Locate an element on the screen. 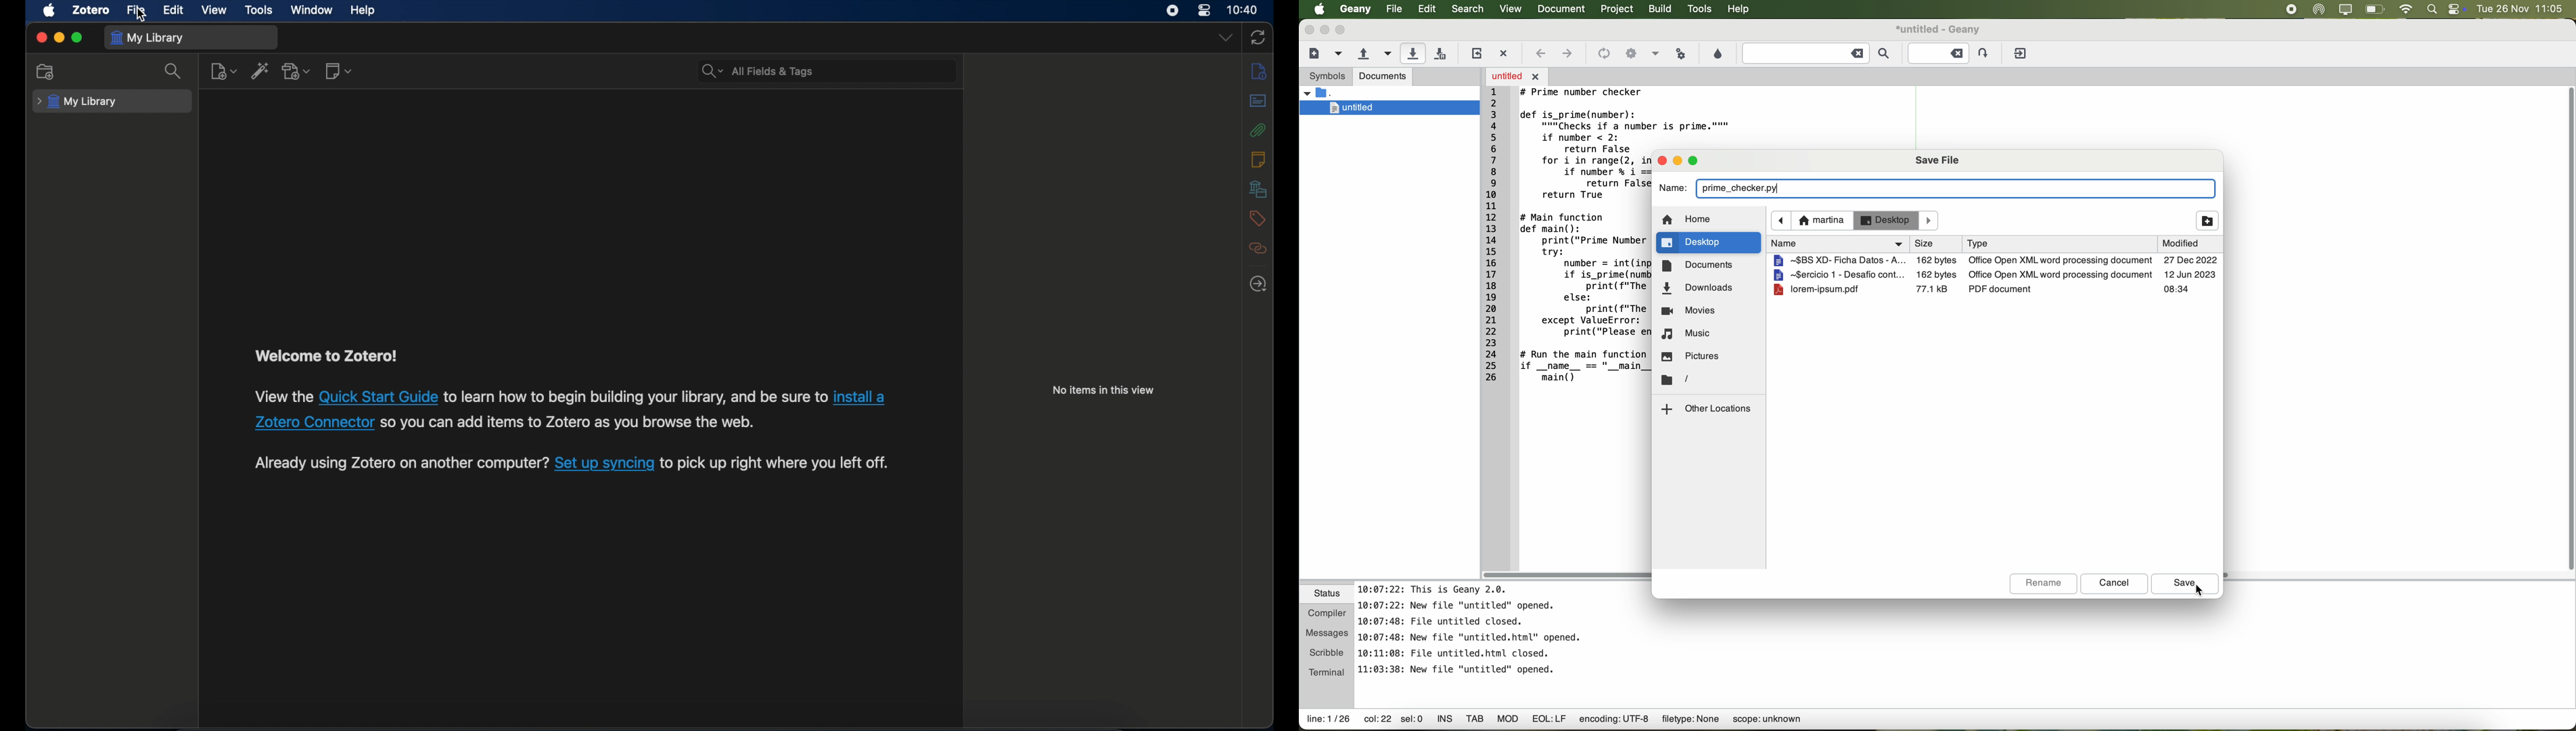 This screenshot has width=2576, height=756. notes is located at coordinates (1259, 159).